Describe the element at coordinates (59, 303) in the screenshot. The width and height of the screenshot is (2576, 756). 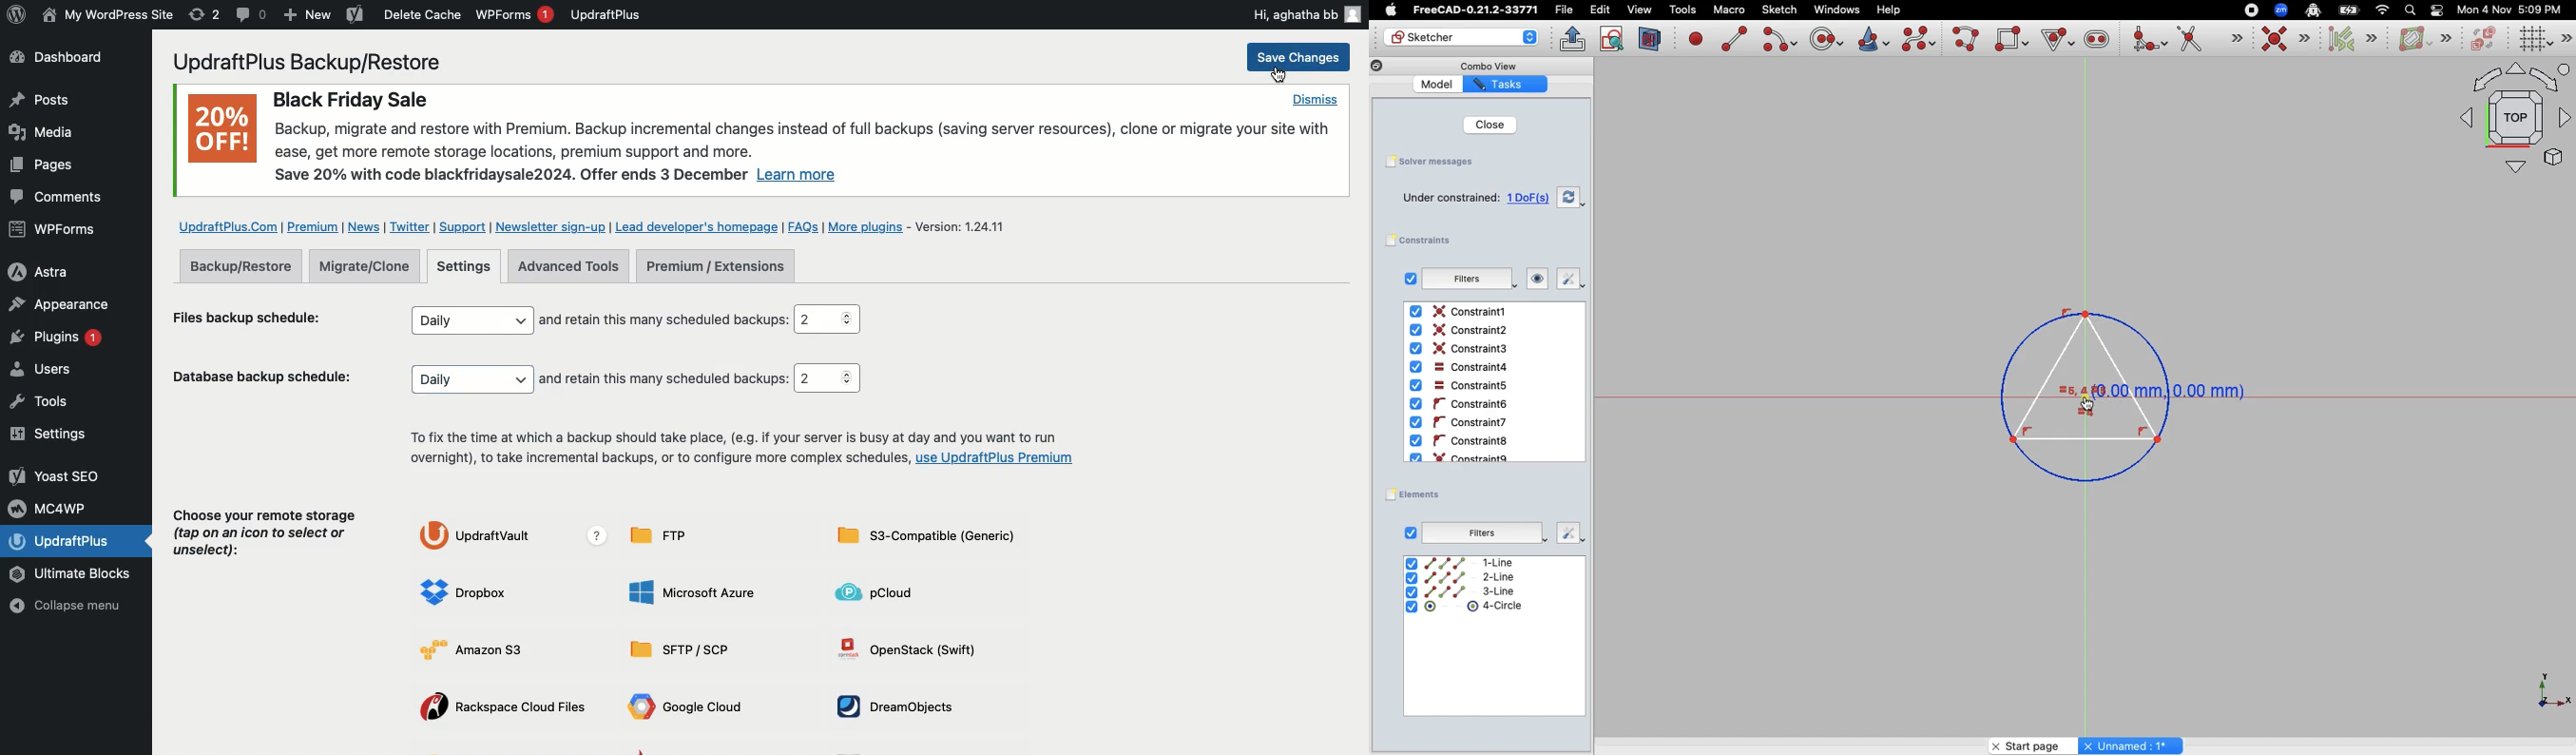
I see `Appearance` at that location.